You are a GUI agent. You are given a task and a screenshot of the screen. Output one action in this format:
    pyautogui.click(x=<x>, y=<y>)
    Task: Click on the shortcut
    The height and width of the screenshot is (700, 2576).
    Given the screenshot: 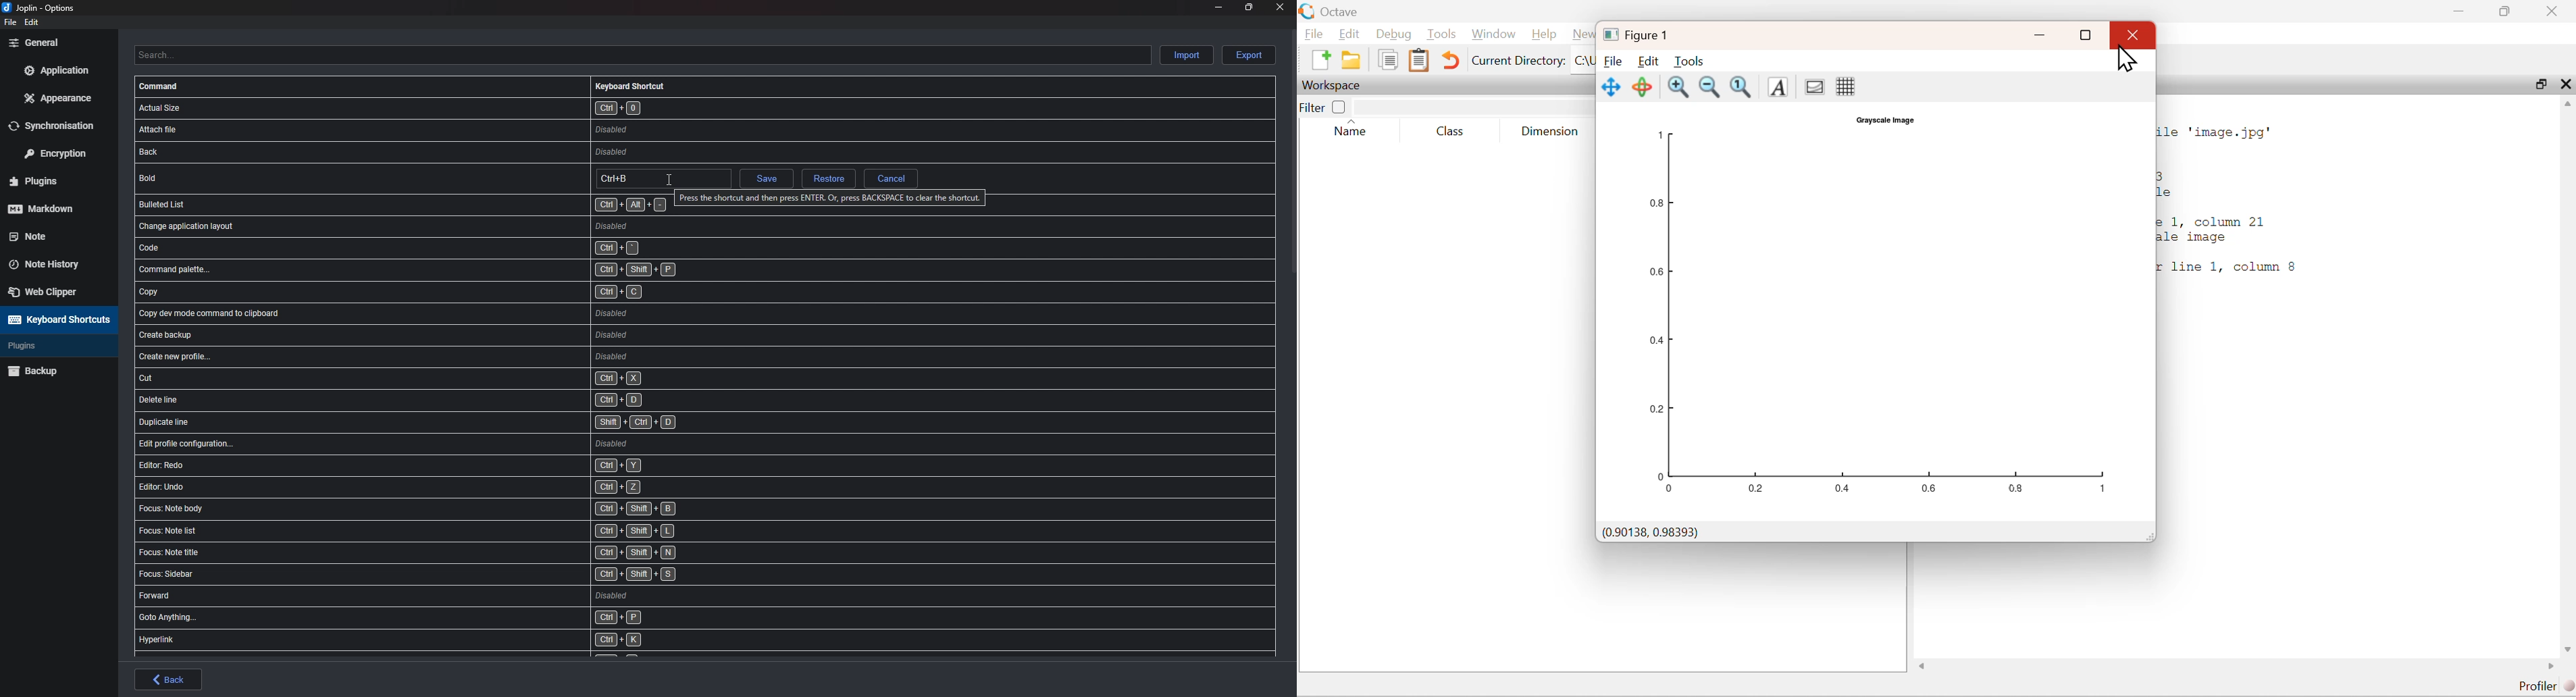 What is the action you would take?
    pyautogui.click(x=454, y=153)
    